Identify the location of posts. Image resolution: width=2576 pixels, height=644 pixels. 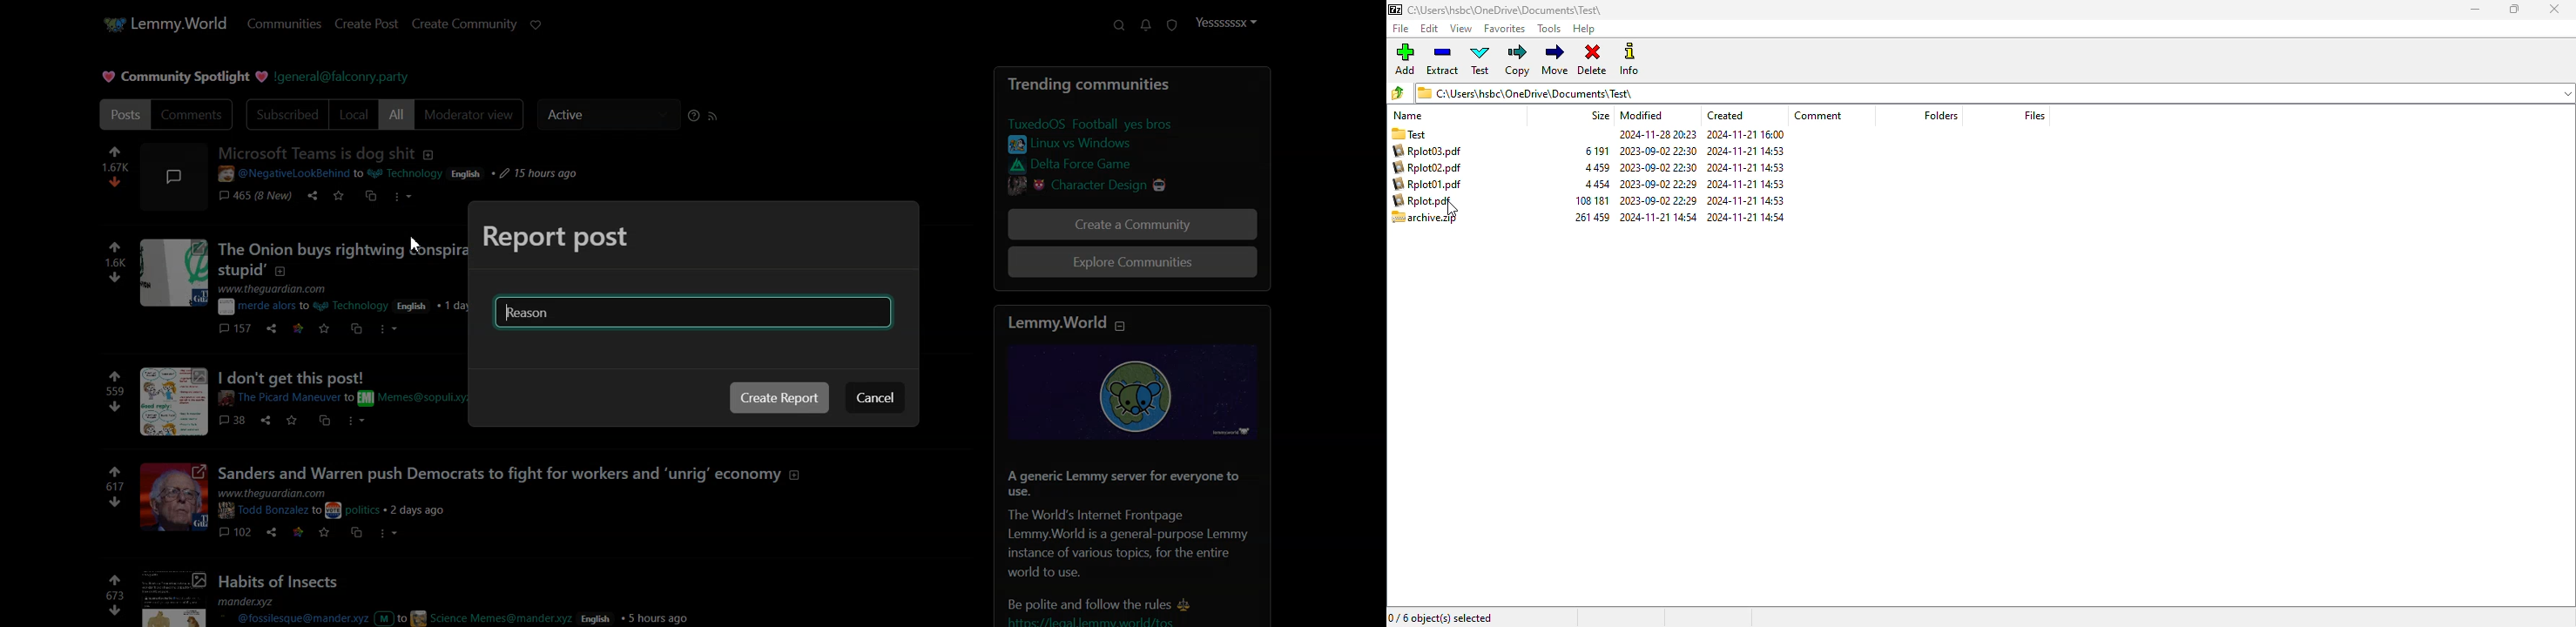
(336, 280).